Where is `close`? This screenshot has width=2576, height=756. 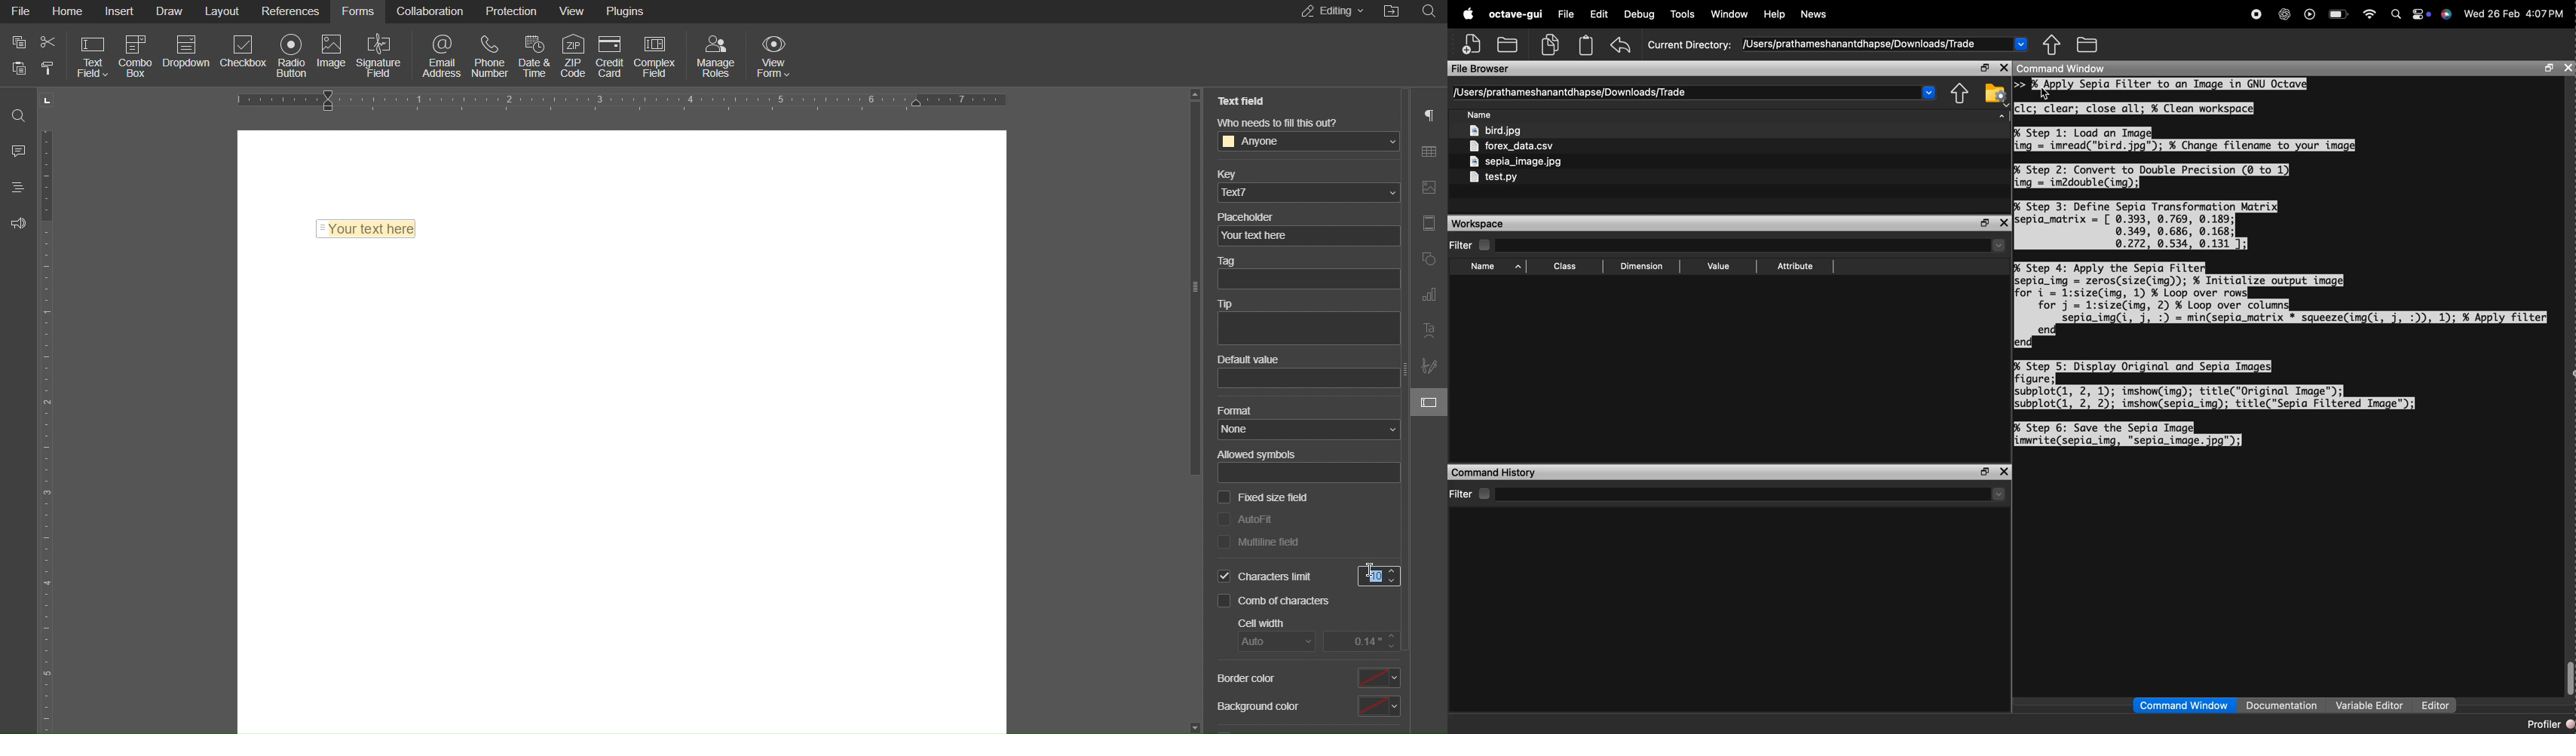 close is located at coordinates (2005, 225).